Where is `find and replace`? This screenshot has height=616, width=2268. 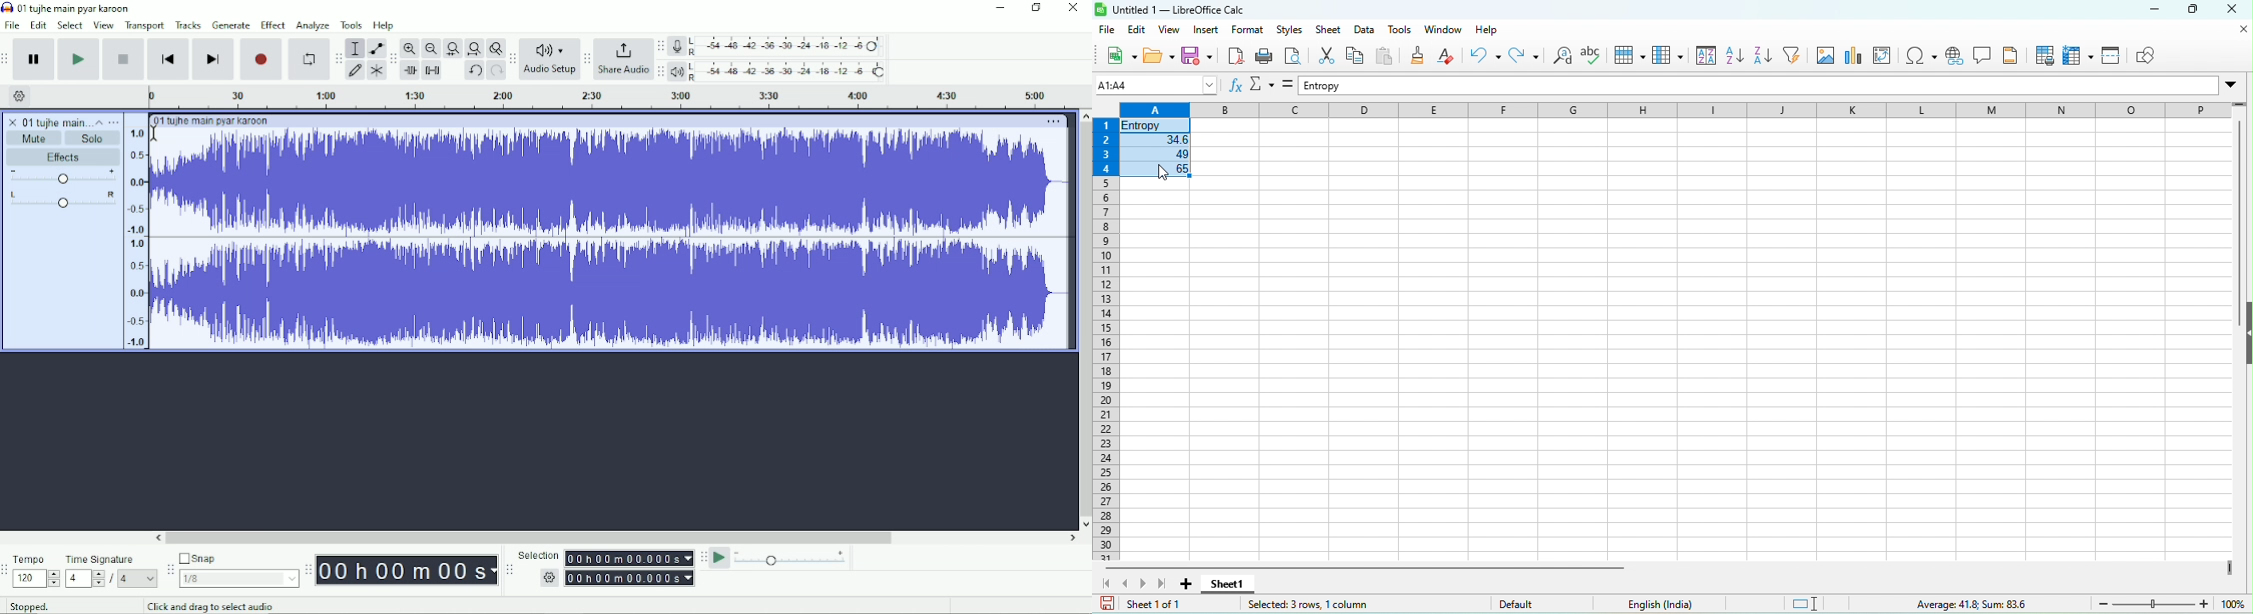 find and replace is located at coordinates (1561, 57).